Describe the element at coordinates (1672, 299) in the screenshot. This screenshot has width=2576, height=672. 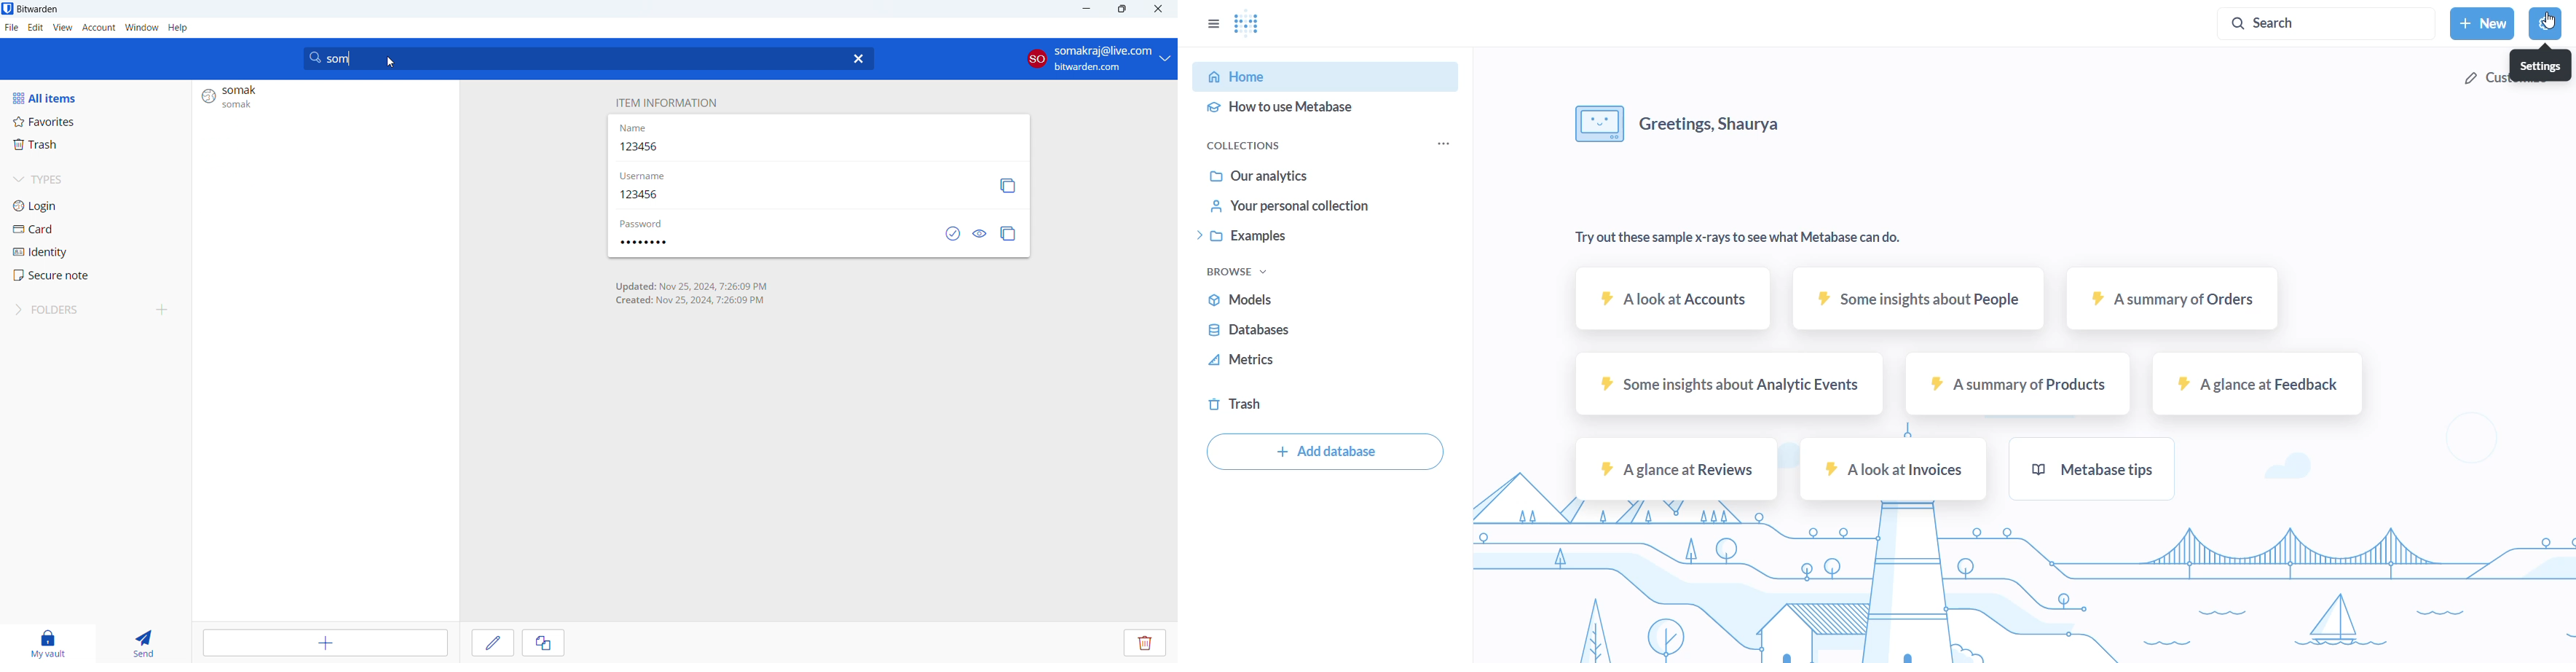
I see `A look at Accounts sample` at that location.